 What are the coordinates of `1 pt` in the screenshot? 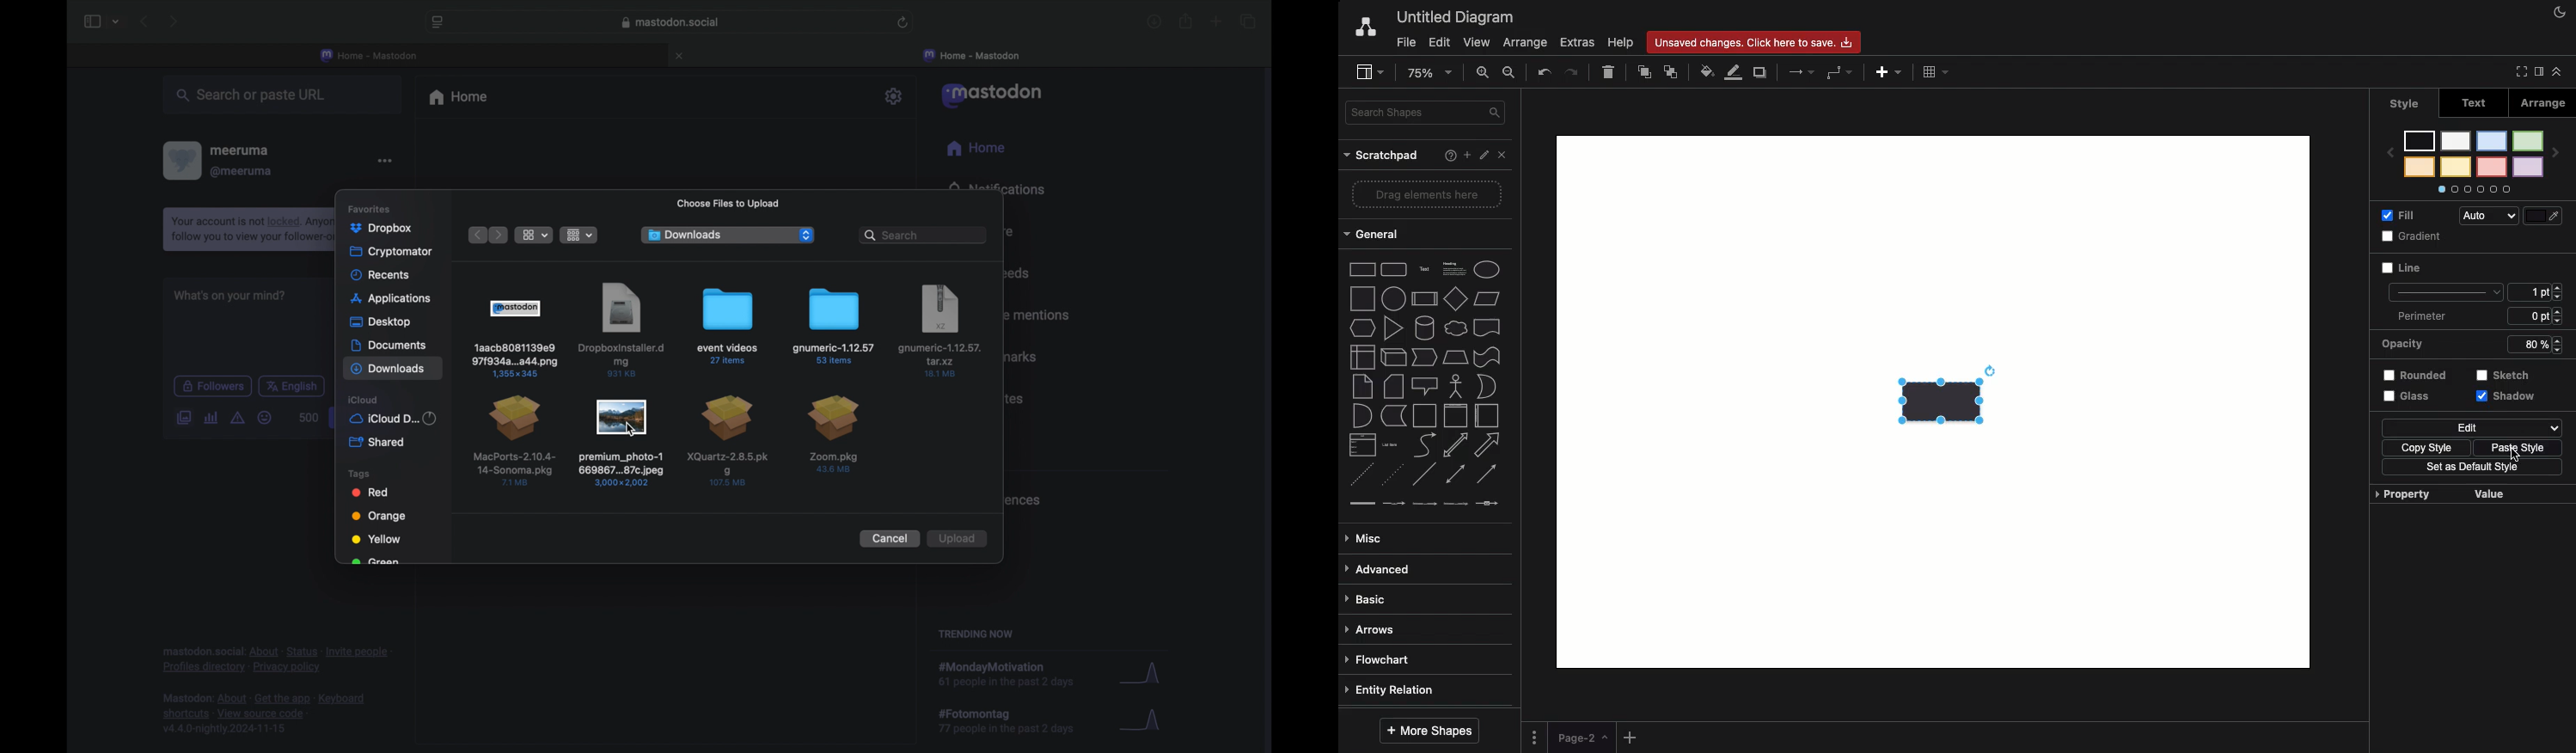 It's located at (2533, 294).